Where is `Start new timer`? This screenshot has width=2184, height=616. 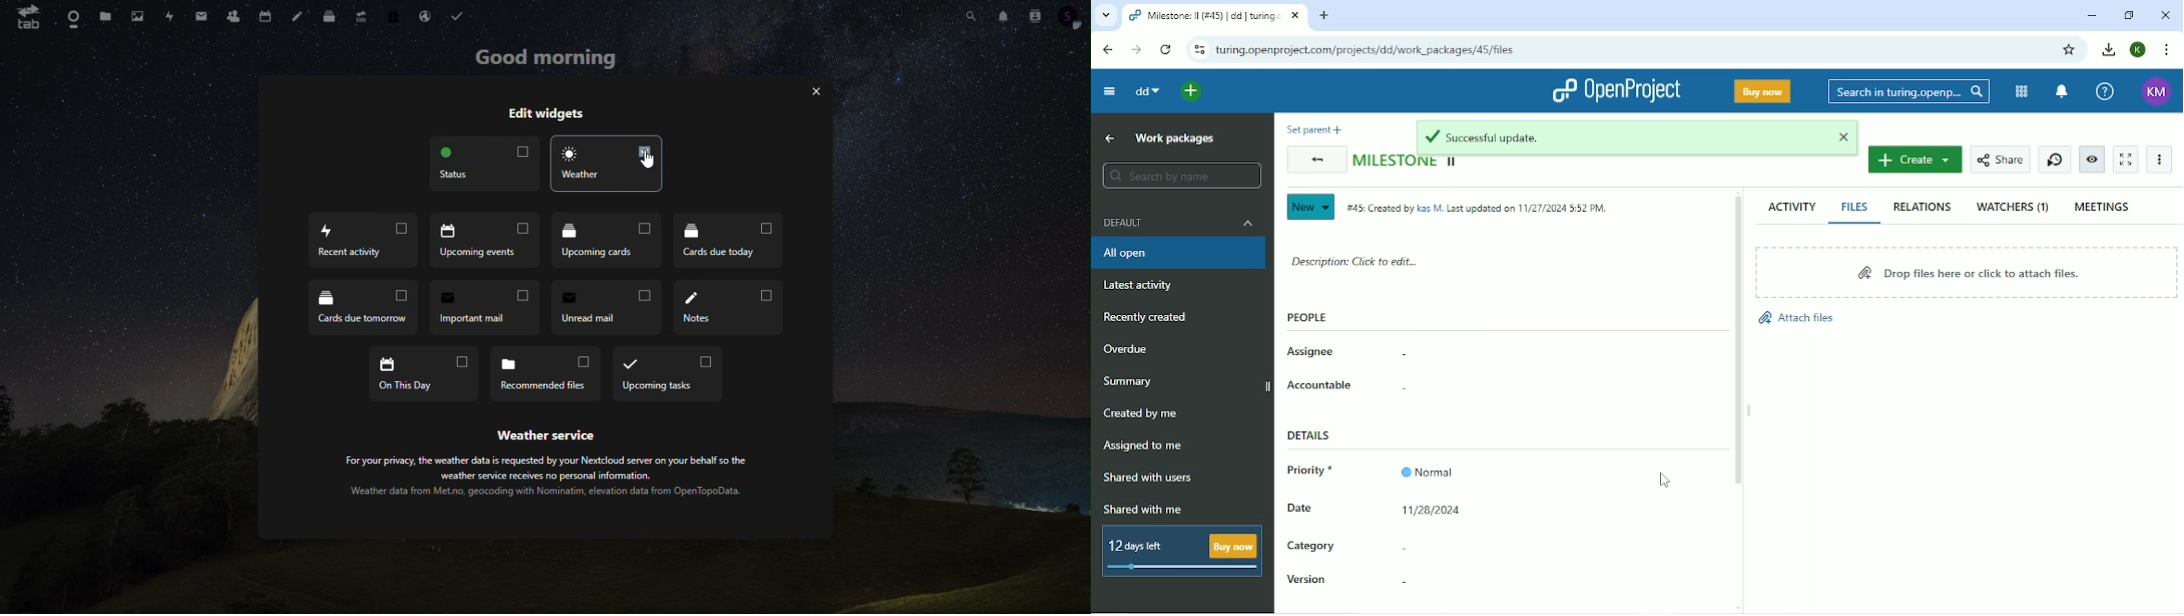
Start new timer is located at coordinates (2055, 160).